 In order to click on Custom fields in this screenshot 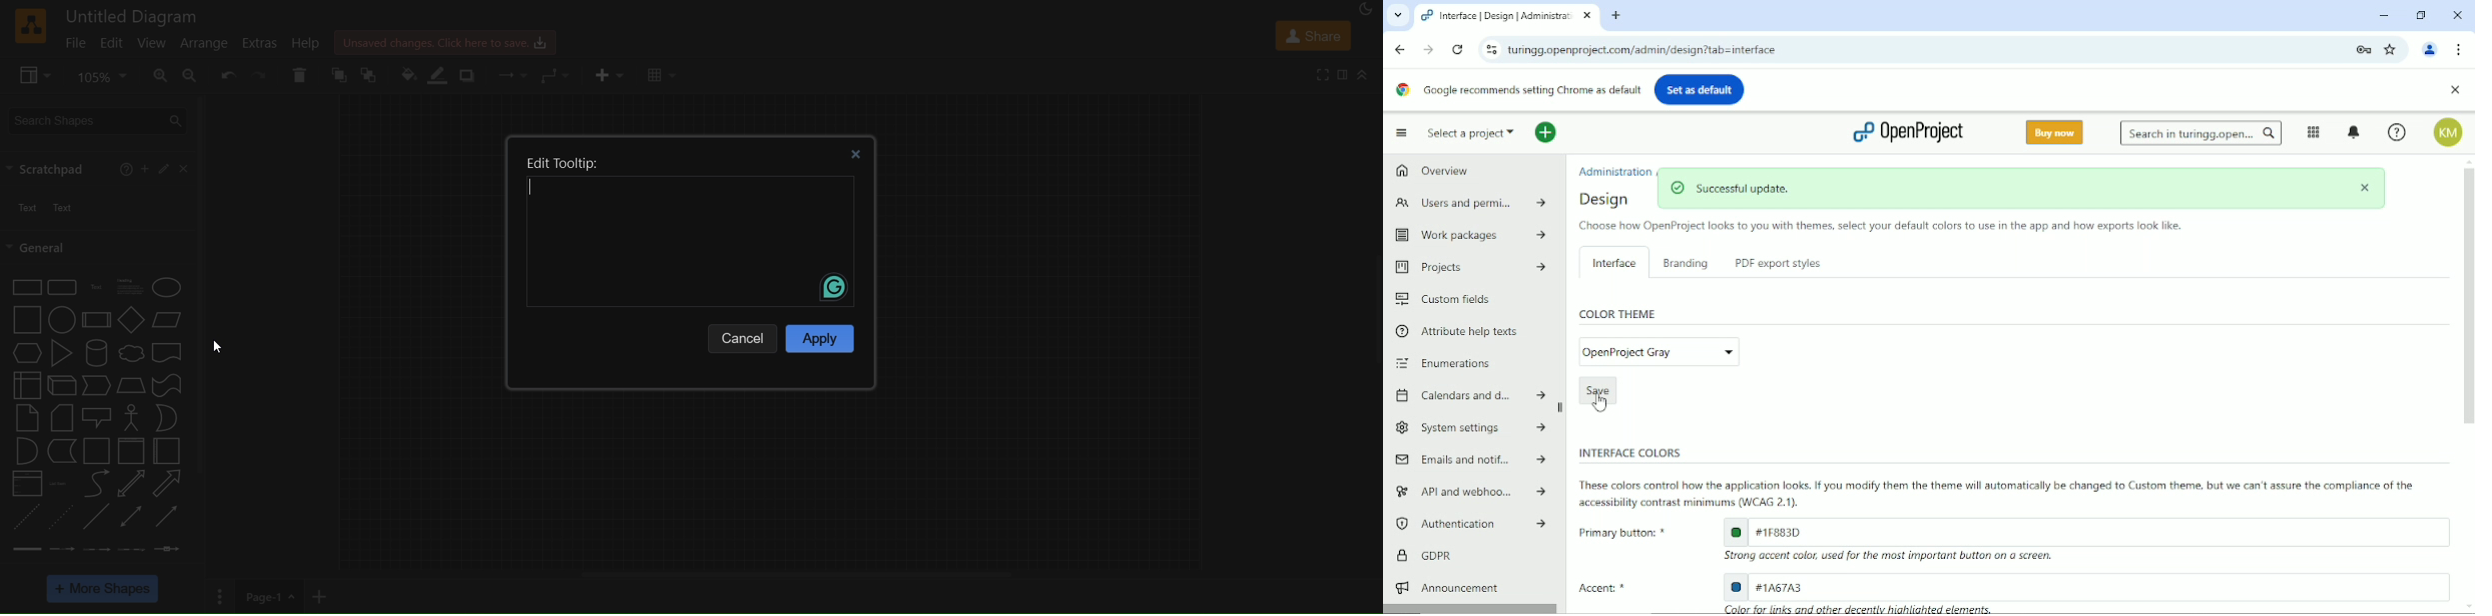, I will do `click(1445, 299)`.